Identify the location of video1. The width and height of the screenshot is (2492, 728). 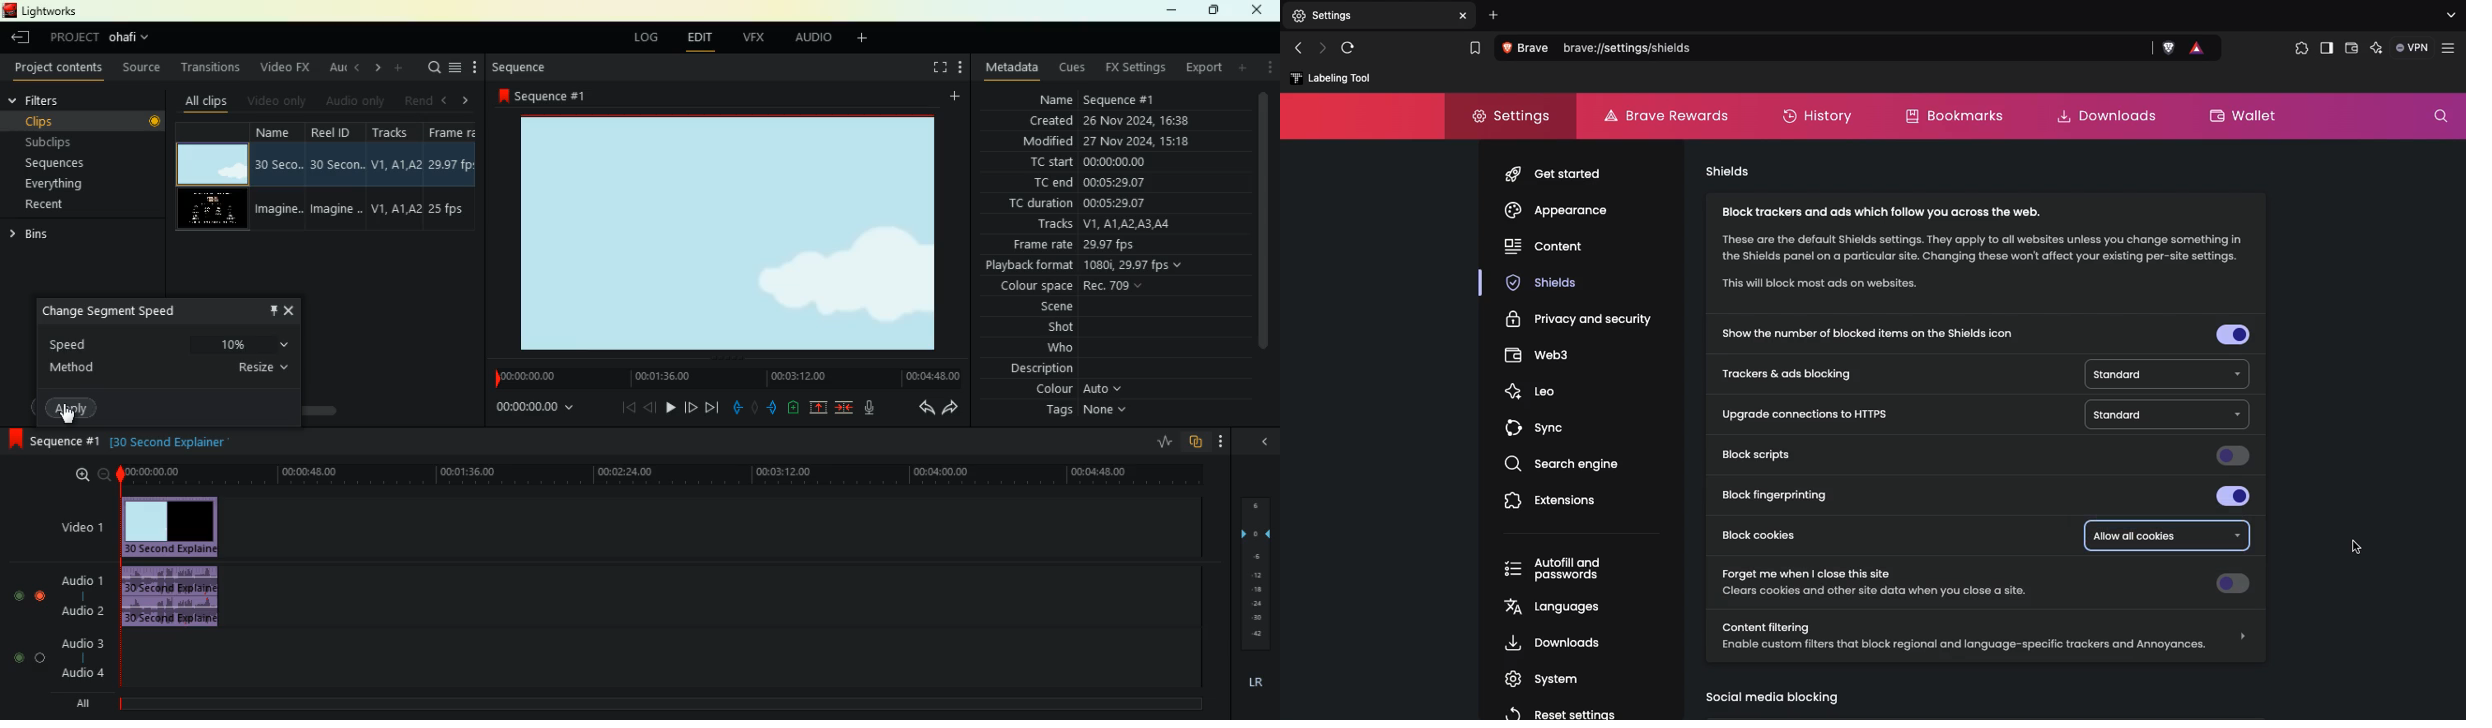
(78, 526).